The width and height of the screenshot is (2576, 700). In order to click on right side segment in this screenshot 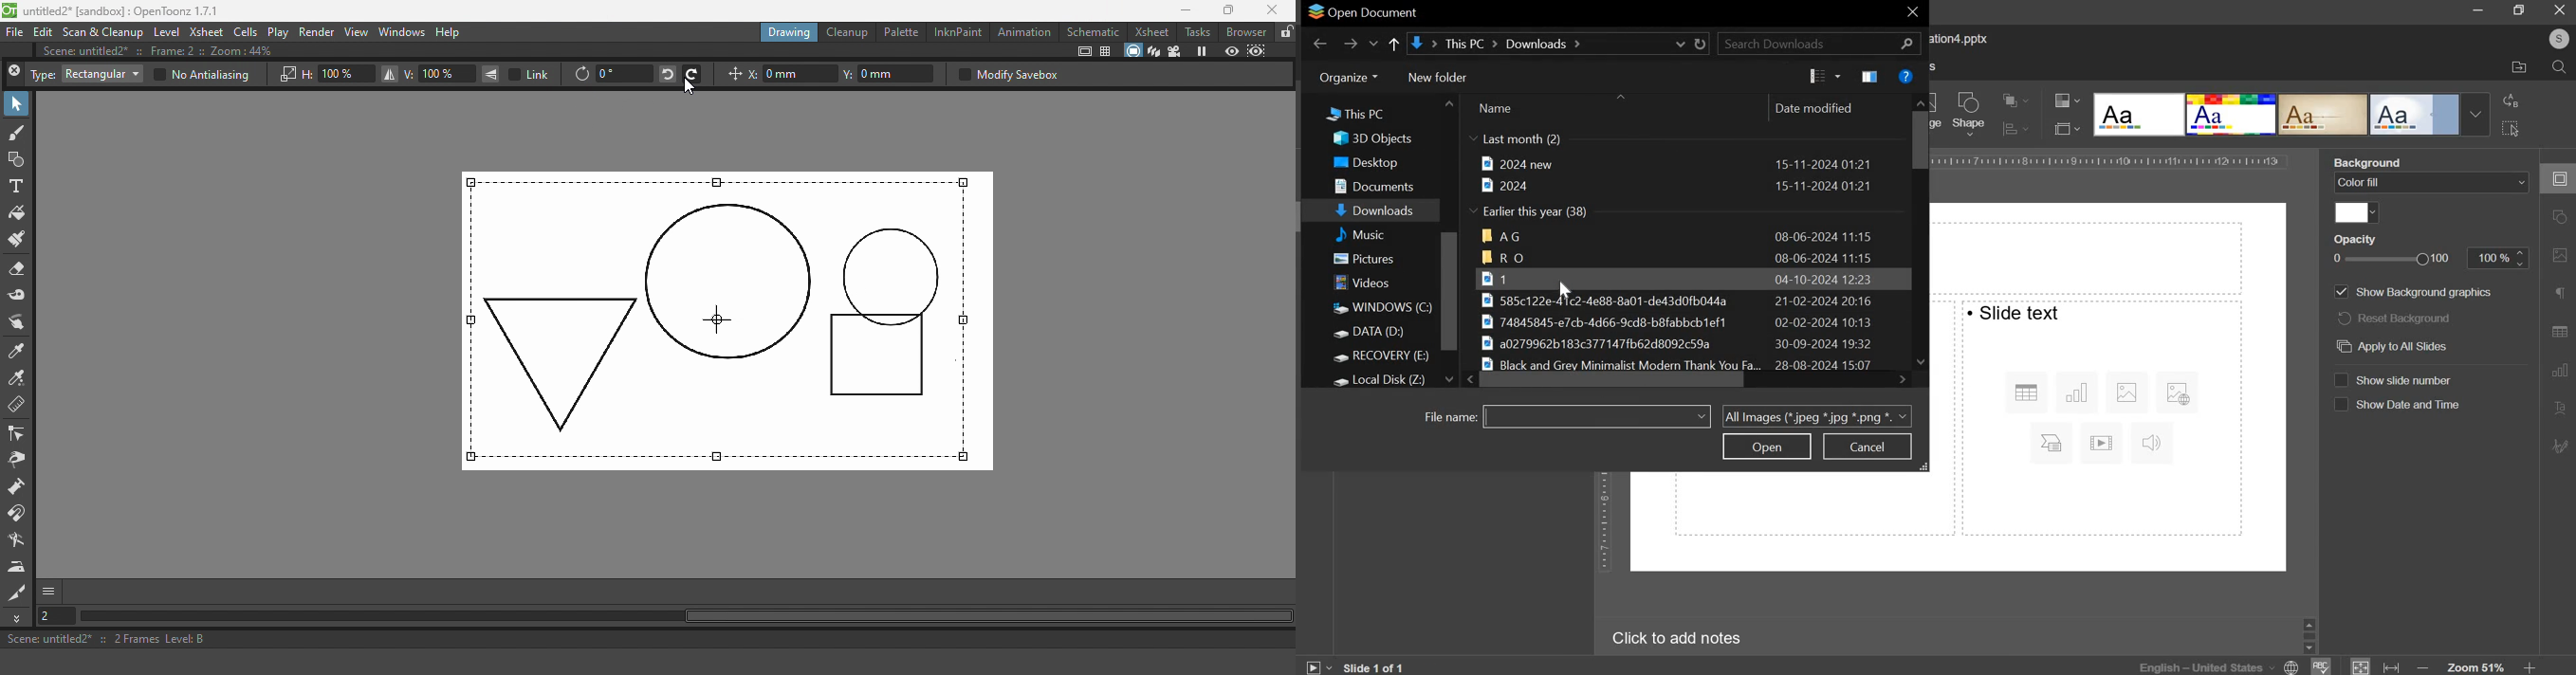, I will do `click(2104, 447)`.